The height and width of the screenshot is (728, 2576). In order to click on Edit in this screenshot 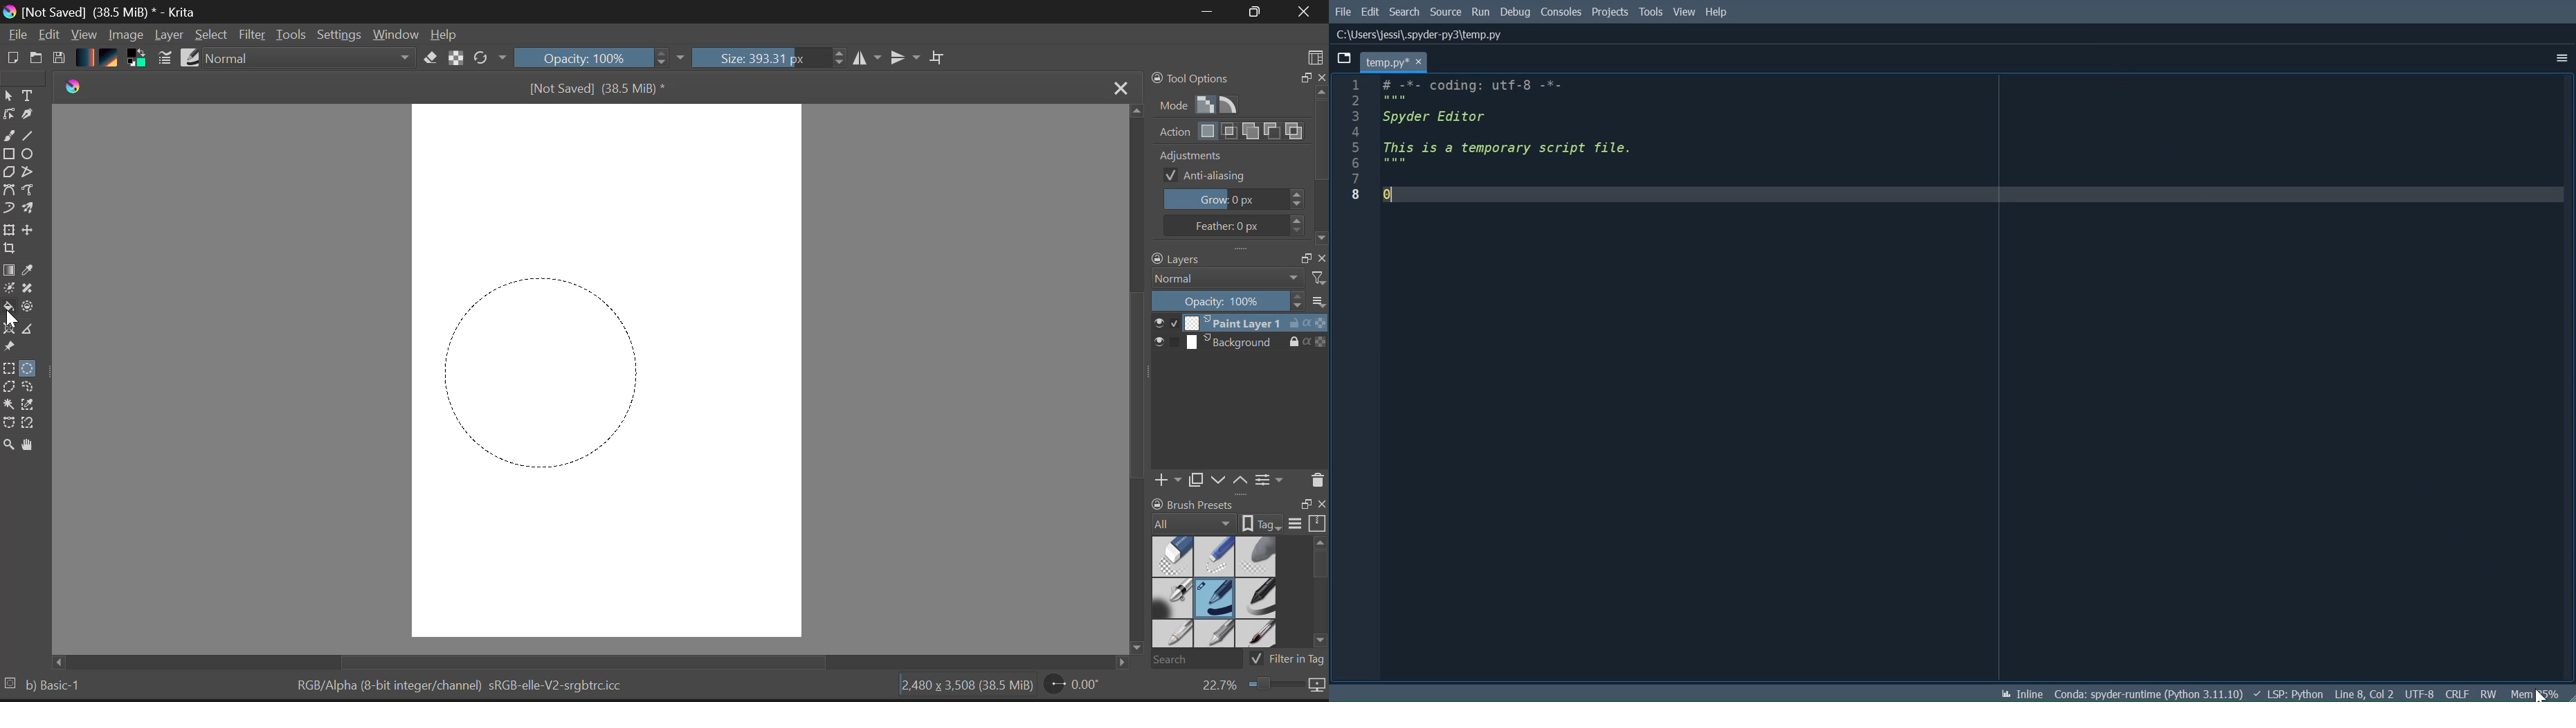, I will do `click(1372, 12)`.